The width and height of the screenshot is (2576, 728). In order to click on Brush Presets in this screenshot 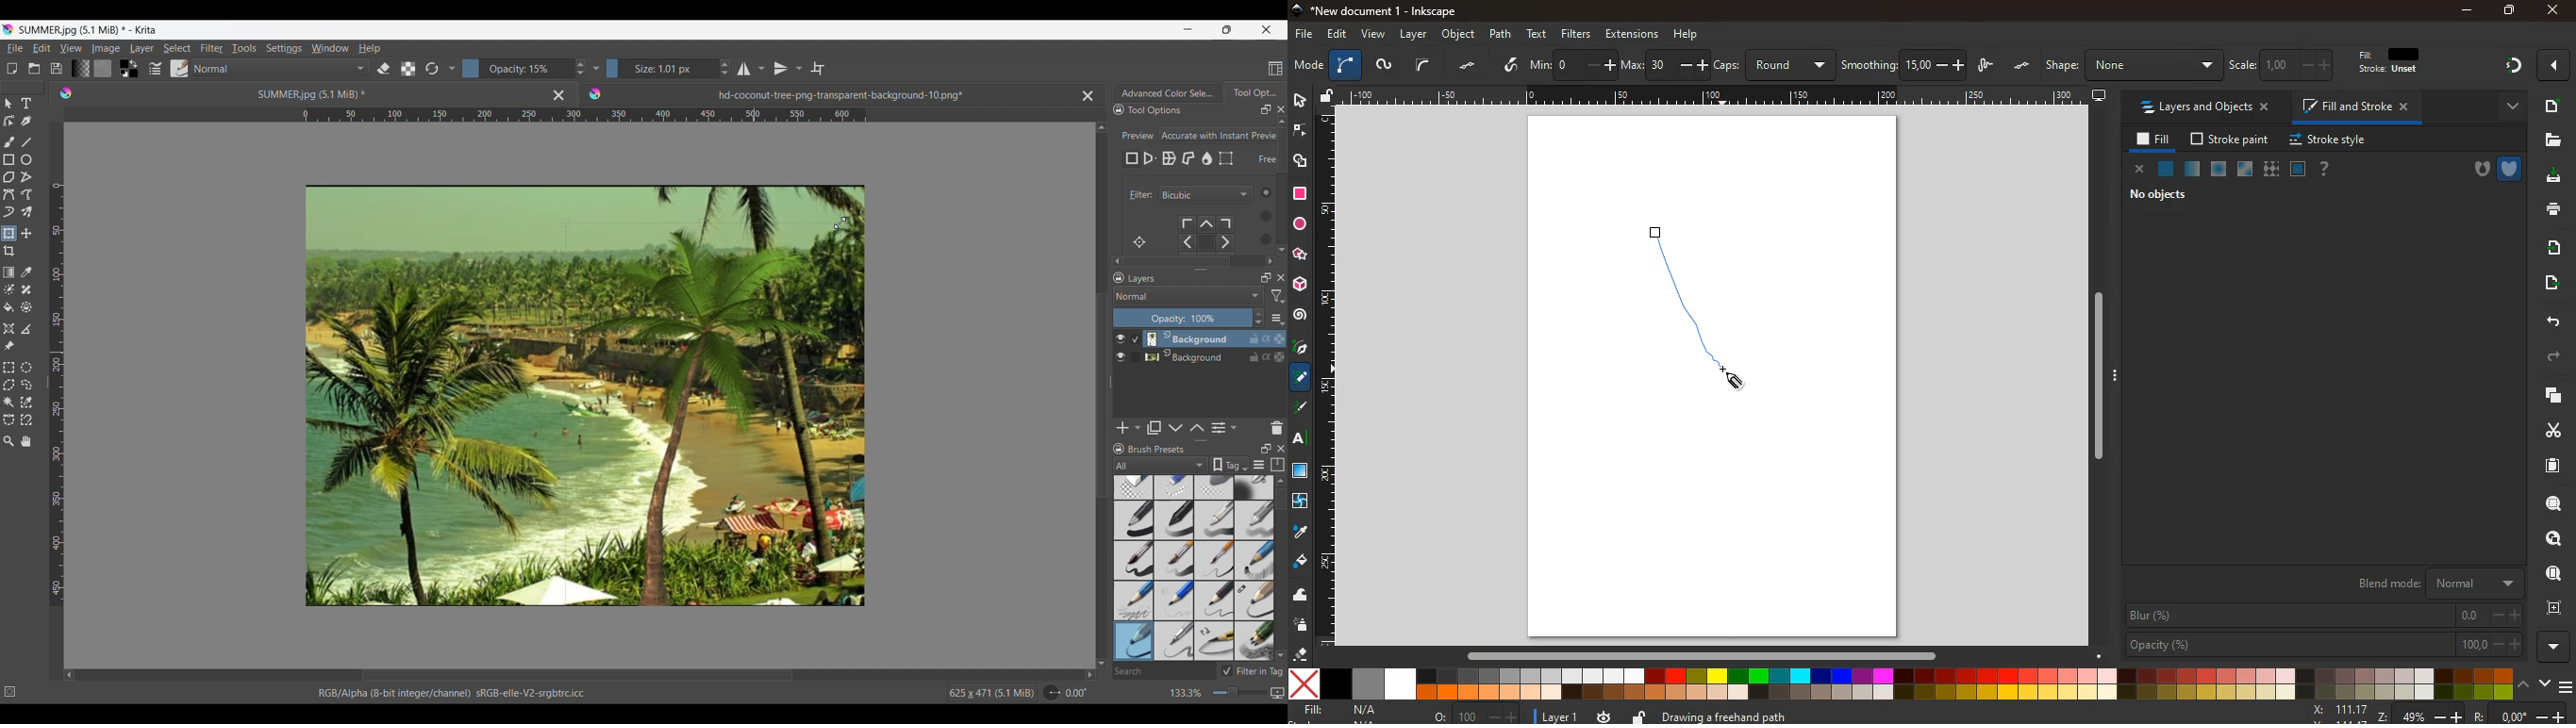, I will do `click(1162, 449)`.